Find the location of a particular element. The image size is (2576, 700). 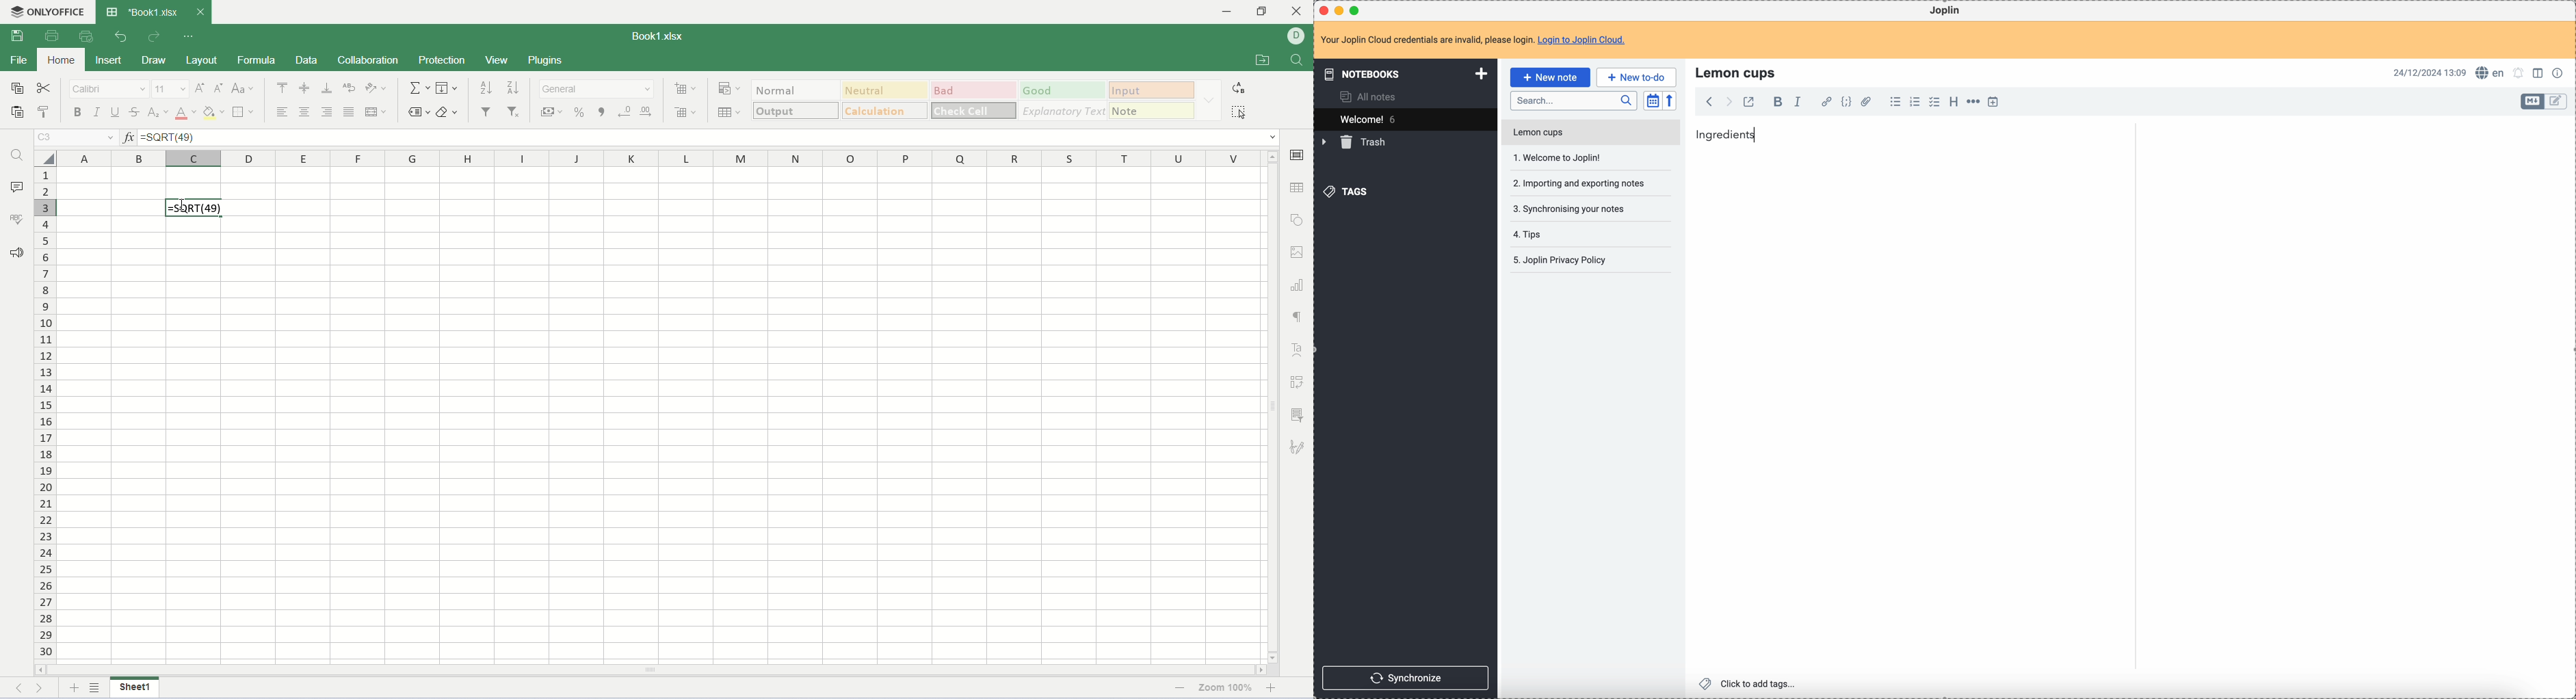

attach file is located at coordinates (1864, 102).